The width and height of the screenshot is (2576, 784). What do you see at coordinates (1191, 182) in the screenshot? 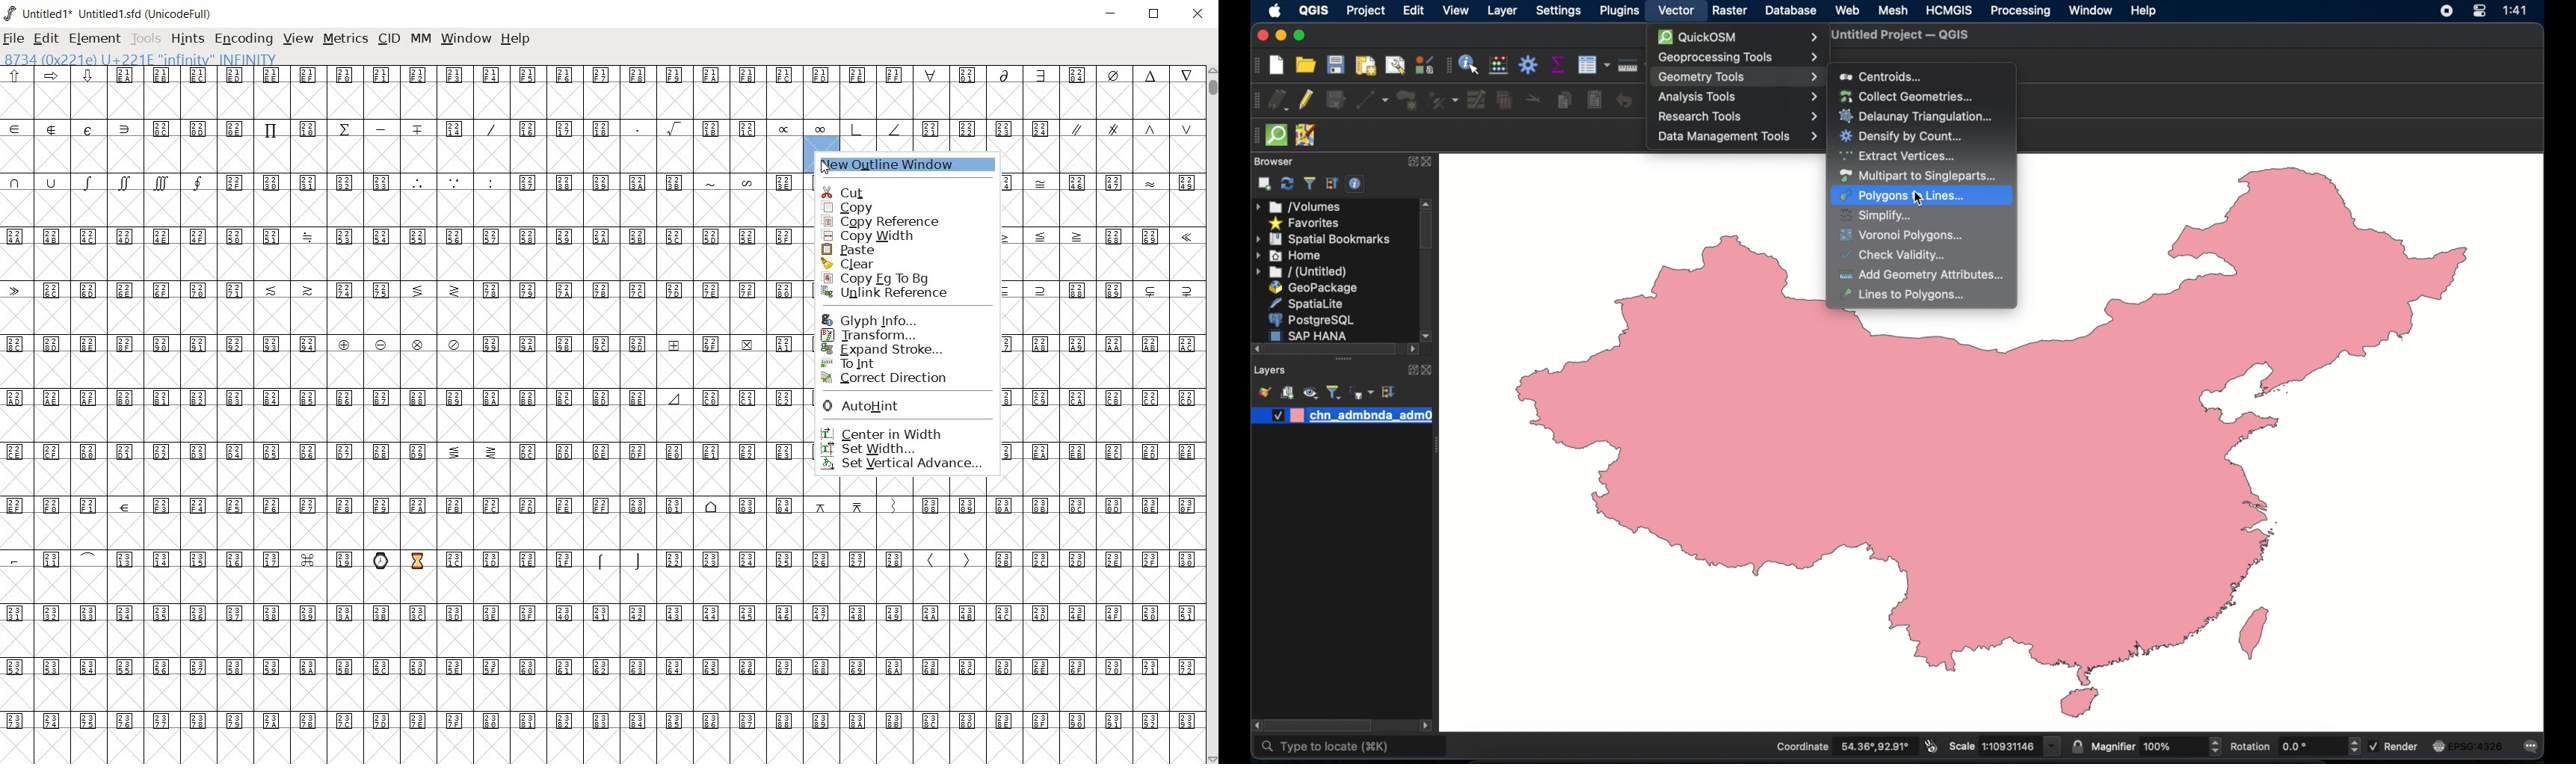
I see `small letters a b` at bounding box center [1191, 182].